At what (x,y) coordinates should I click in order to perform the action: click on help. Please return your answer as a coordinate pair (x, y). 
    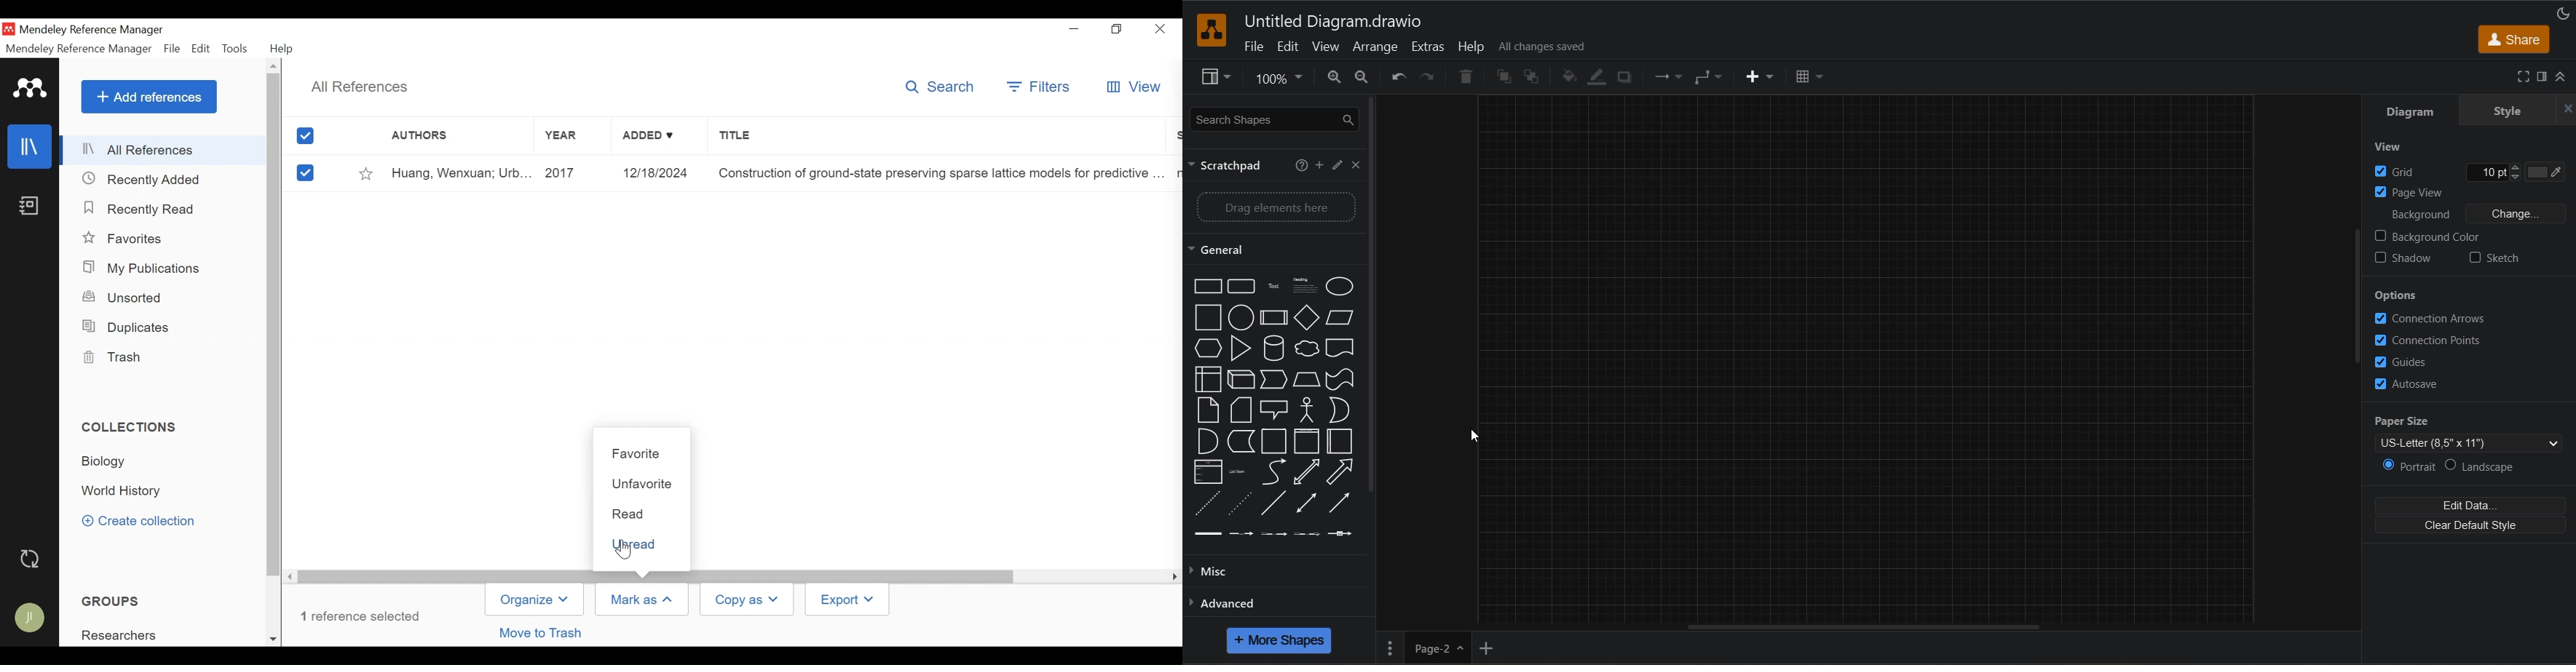
    Looking at the image, I should click on (1471, 46).